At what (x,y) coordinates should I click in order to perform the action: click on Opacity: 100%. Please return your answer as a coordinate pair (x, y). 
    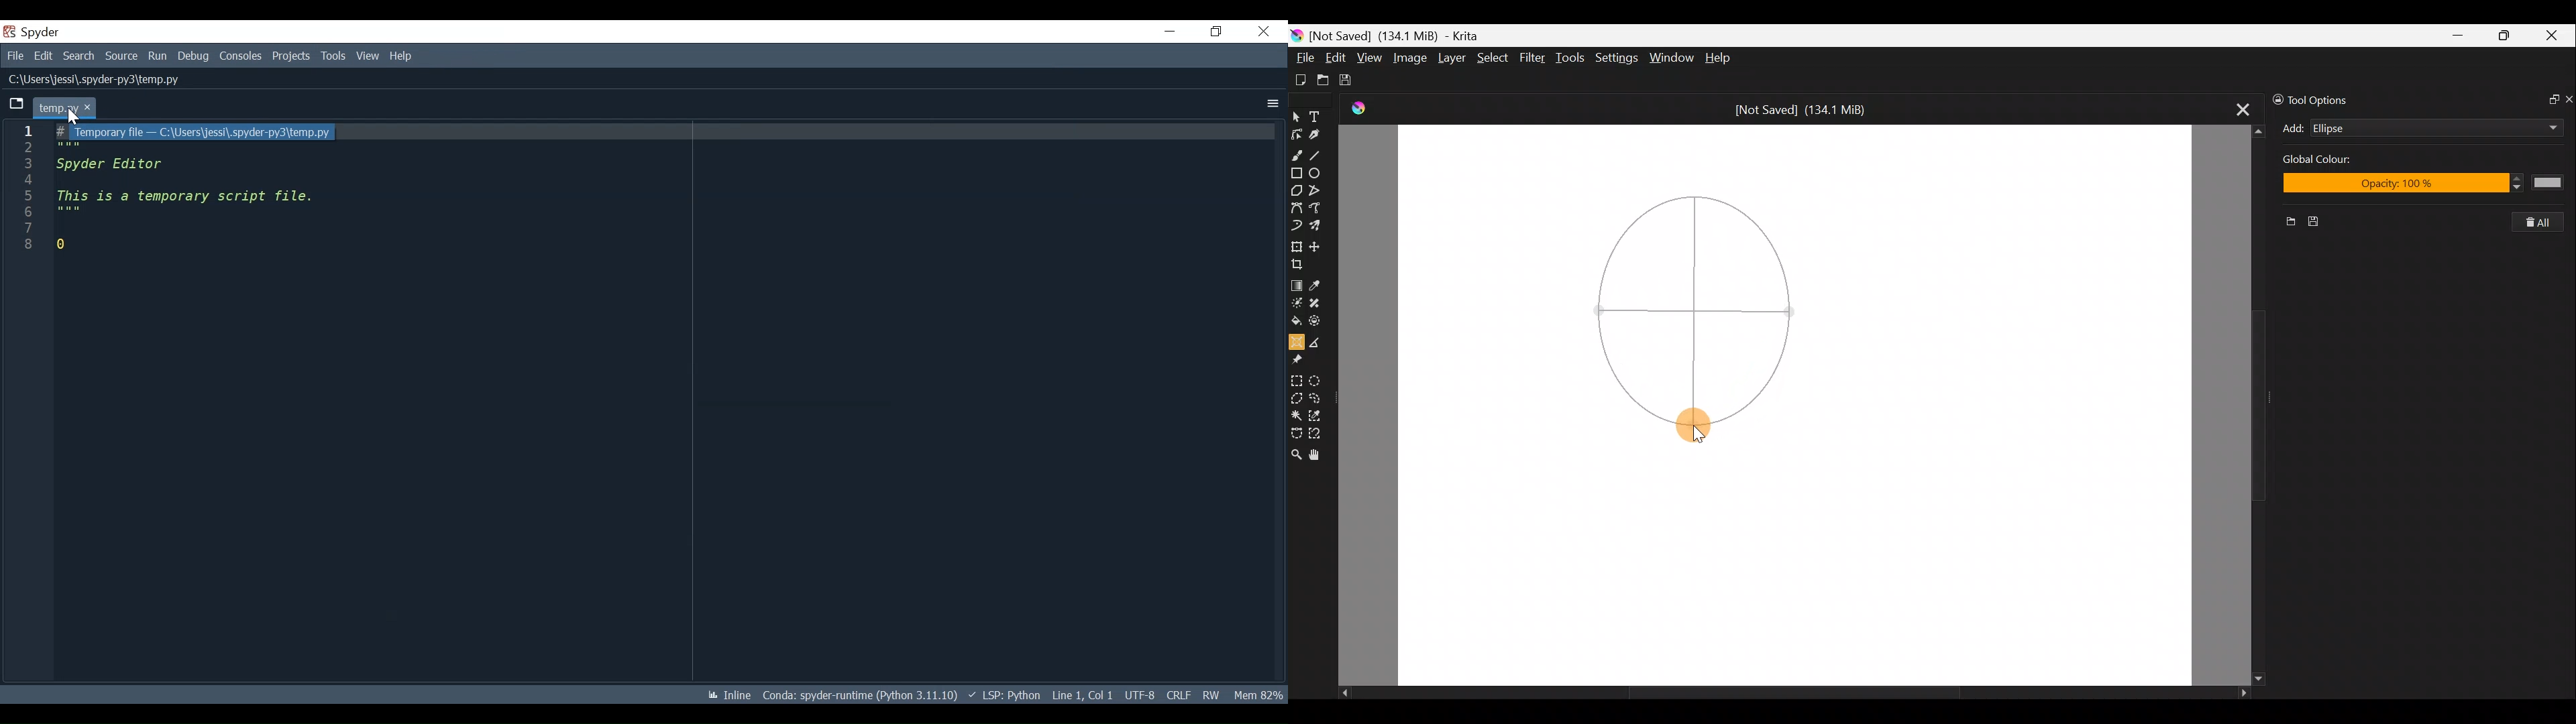
    Looking at the image, I should click on (2424, 185).